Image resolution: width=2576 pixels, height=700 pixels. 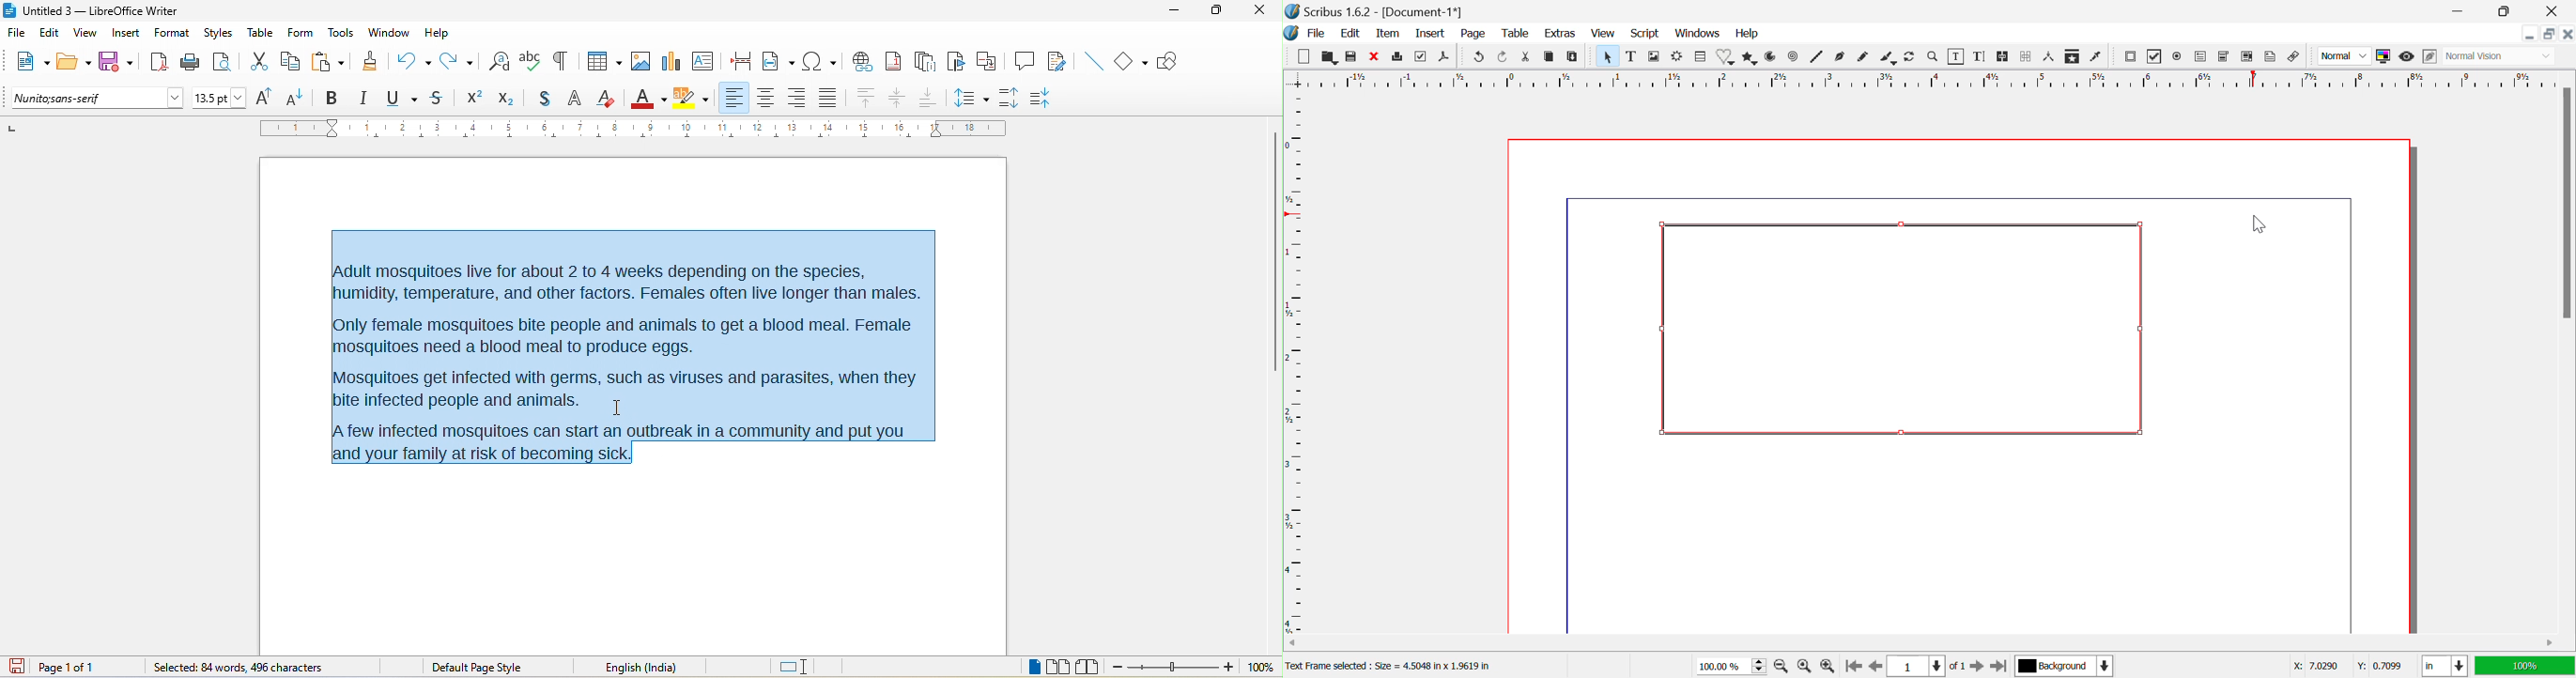 I want to click on Restore Down, so click(x=2532, y=34).